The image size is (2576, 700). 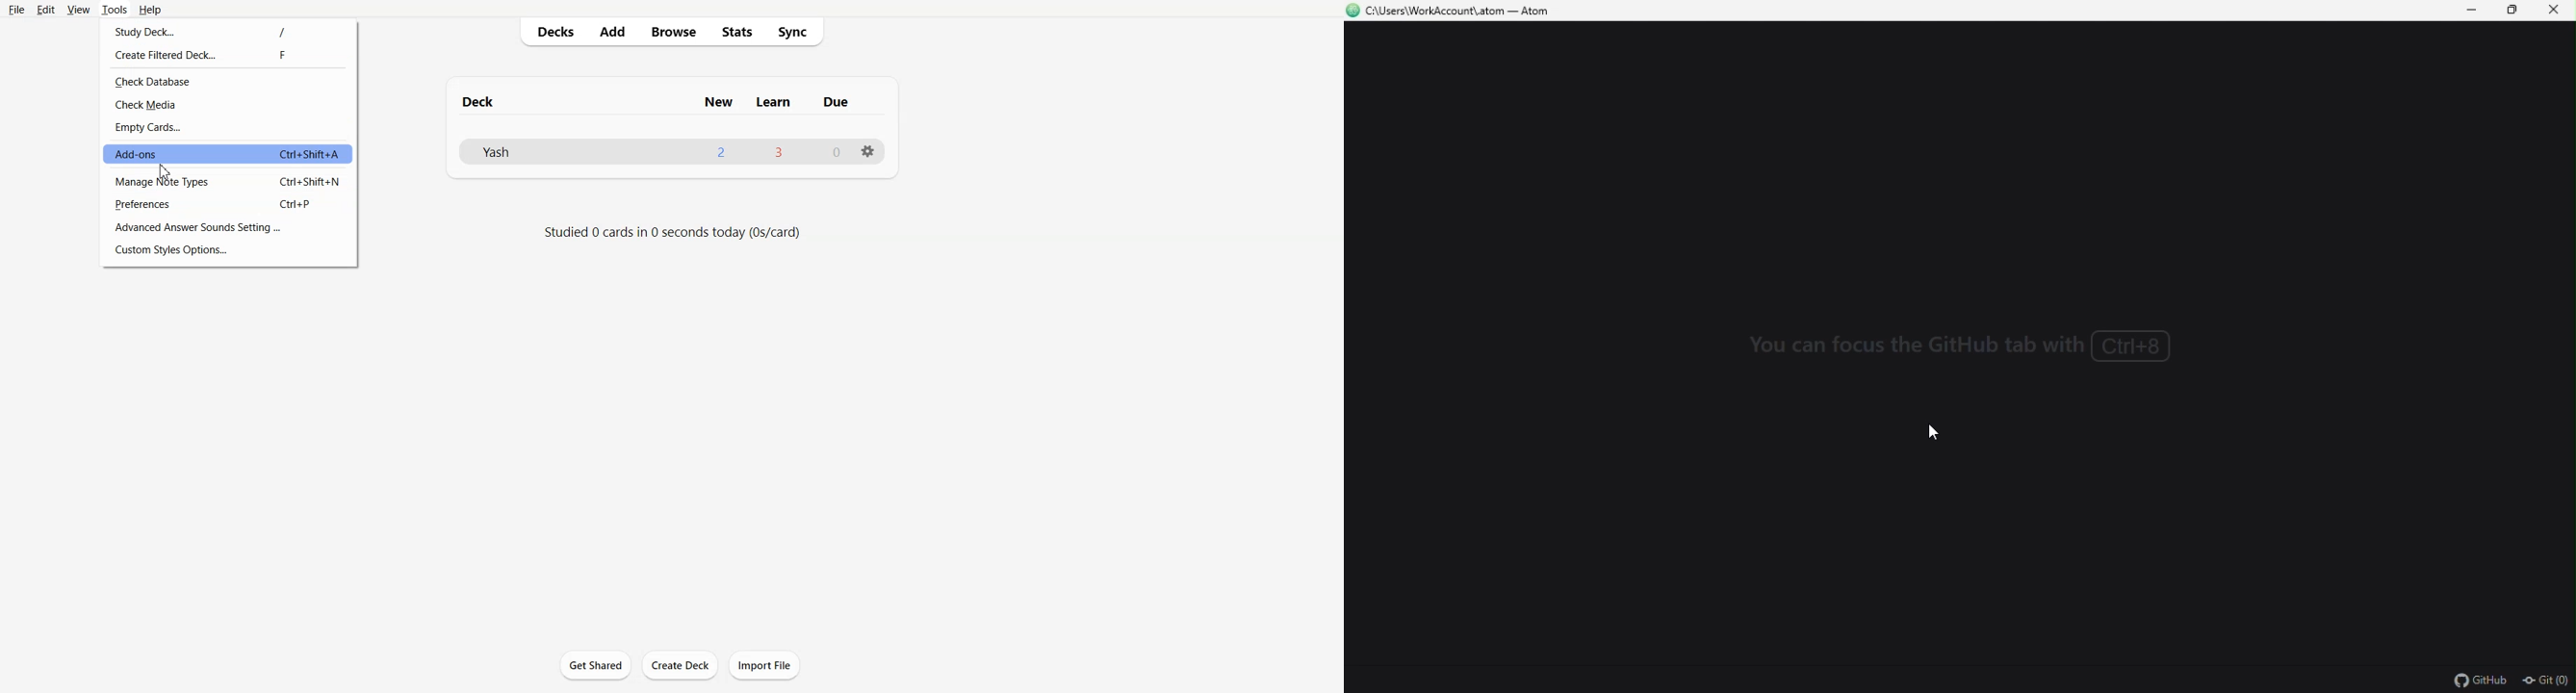 I want to click on Sync, so click(x=797, y=32).